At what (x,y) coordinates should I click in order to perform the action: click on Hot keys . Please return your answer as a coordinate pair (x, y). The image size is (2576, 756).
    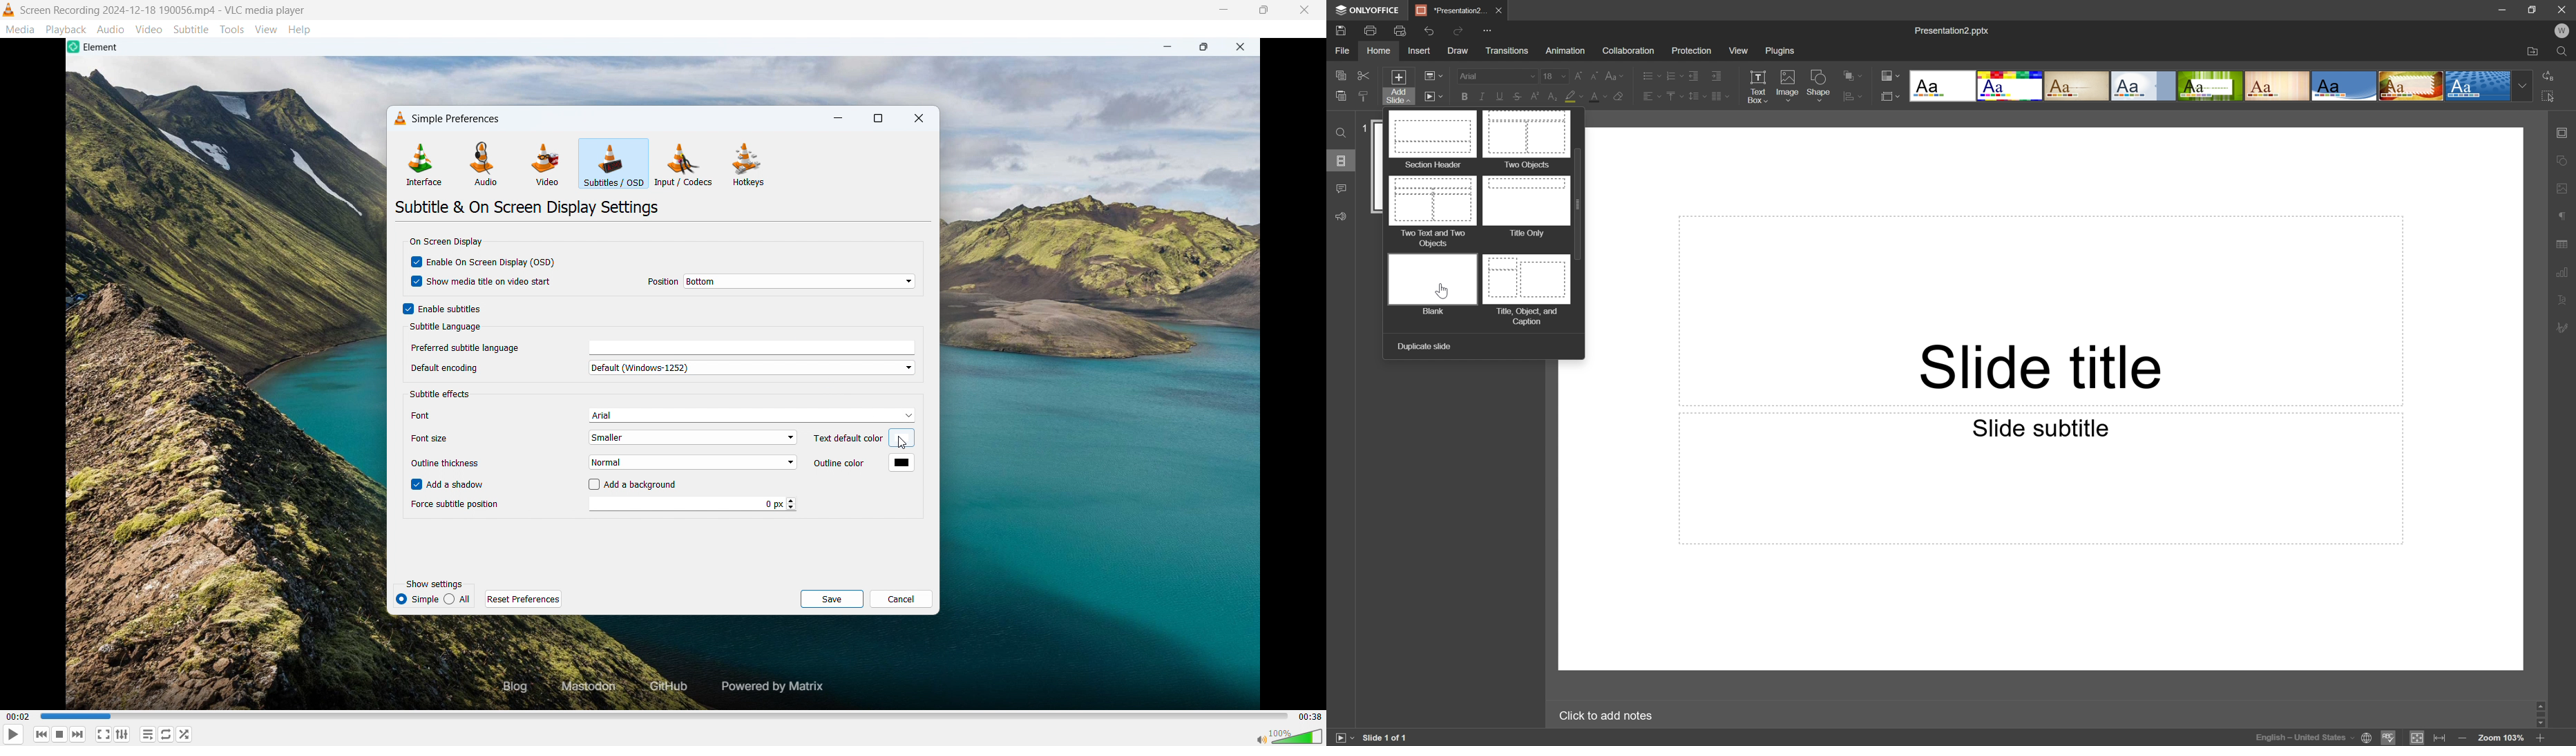
    Looking at the image, I should click on (748, 165).